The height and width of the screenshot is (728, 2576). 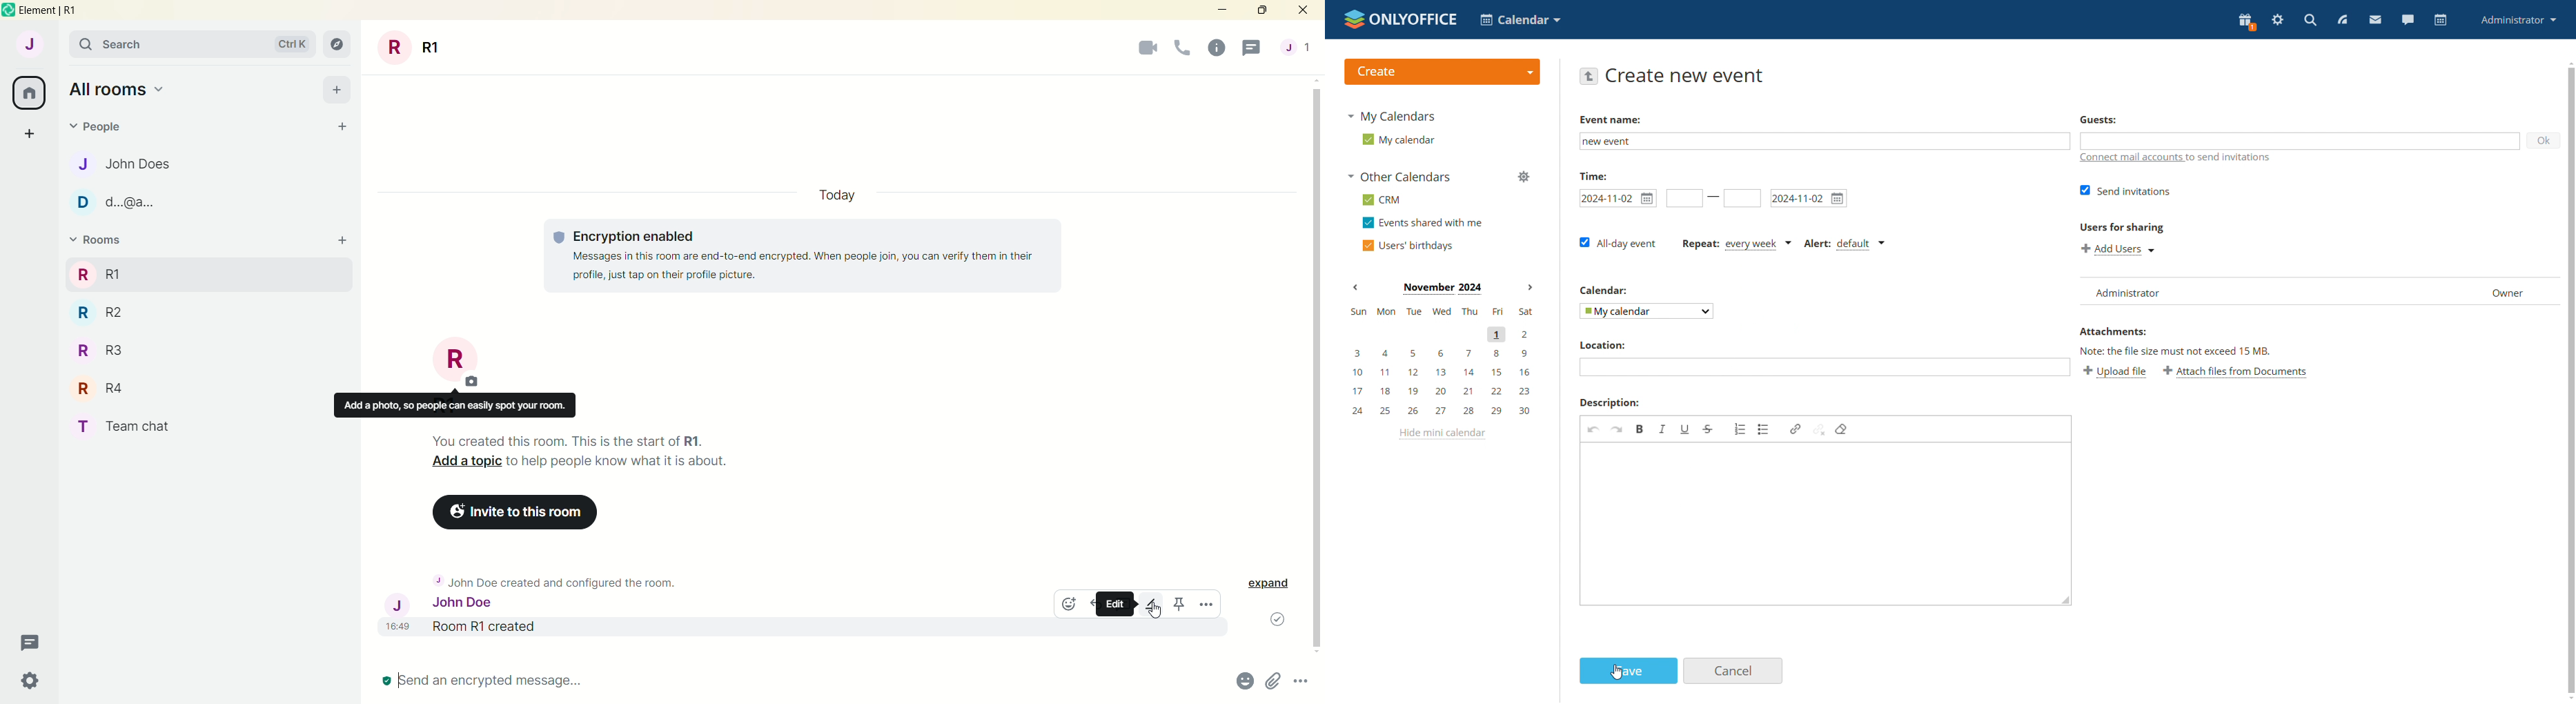 What do you see at coordinates (1073, 605) in the screenshot?
I see `emoji` at bounding box center [1073, 605].